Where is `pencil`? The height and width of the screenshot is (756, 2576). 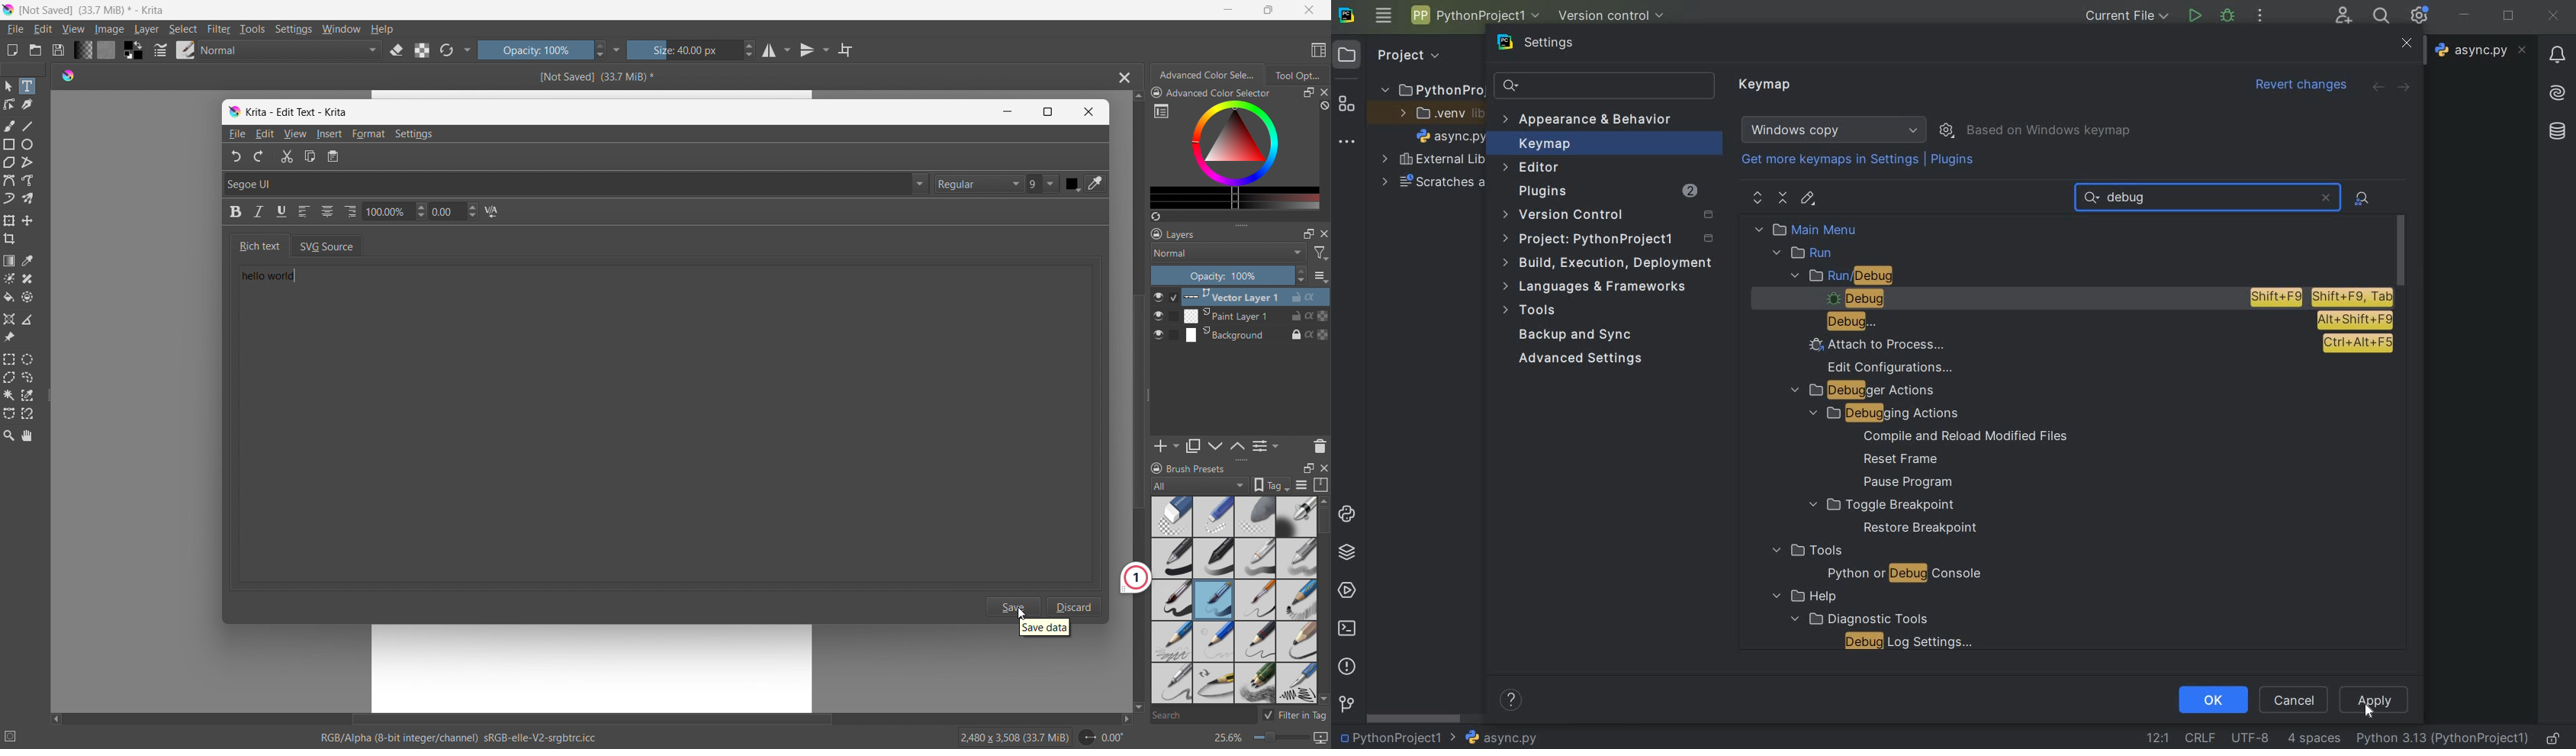
pencil is located at coordinates (1171, 641).